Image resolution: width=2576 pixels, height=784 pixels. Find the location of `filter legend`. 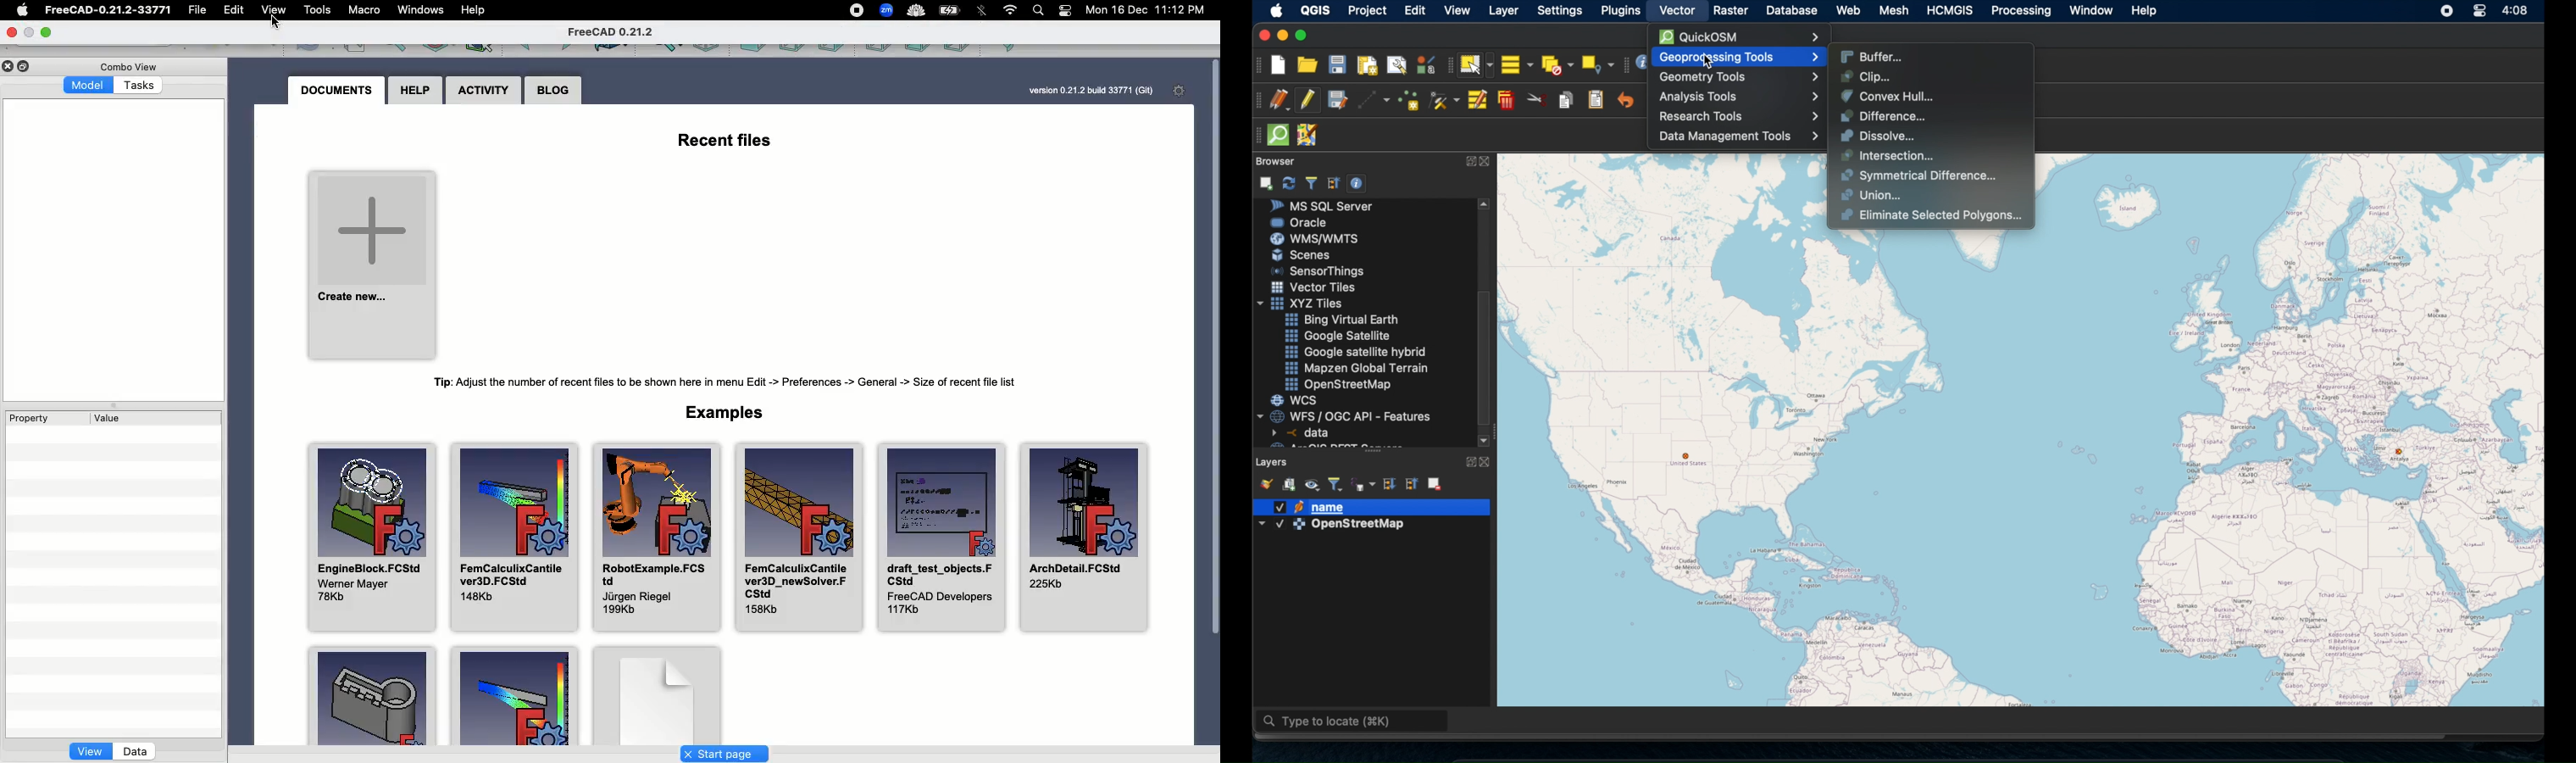

filter legend is located at coordinates (1336, 483).